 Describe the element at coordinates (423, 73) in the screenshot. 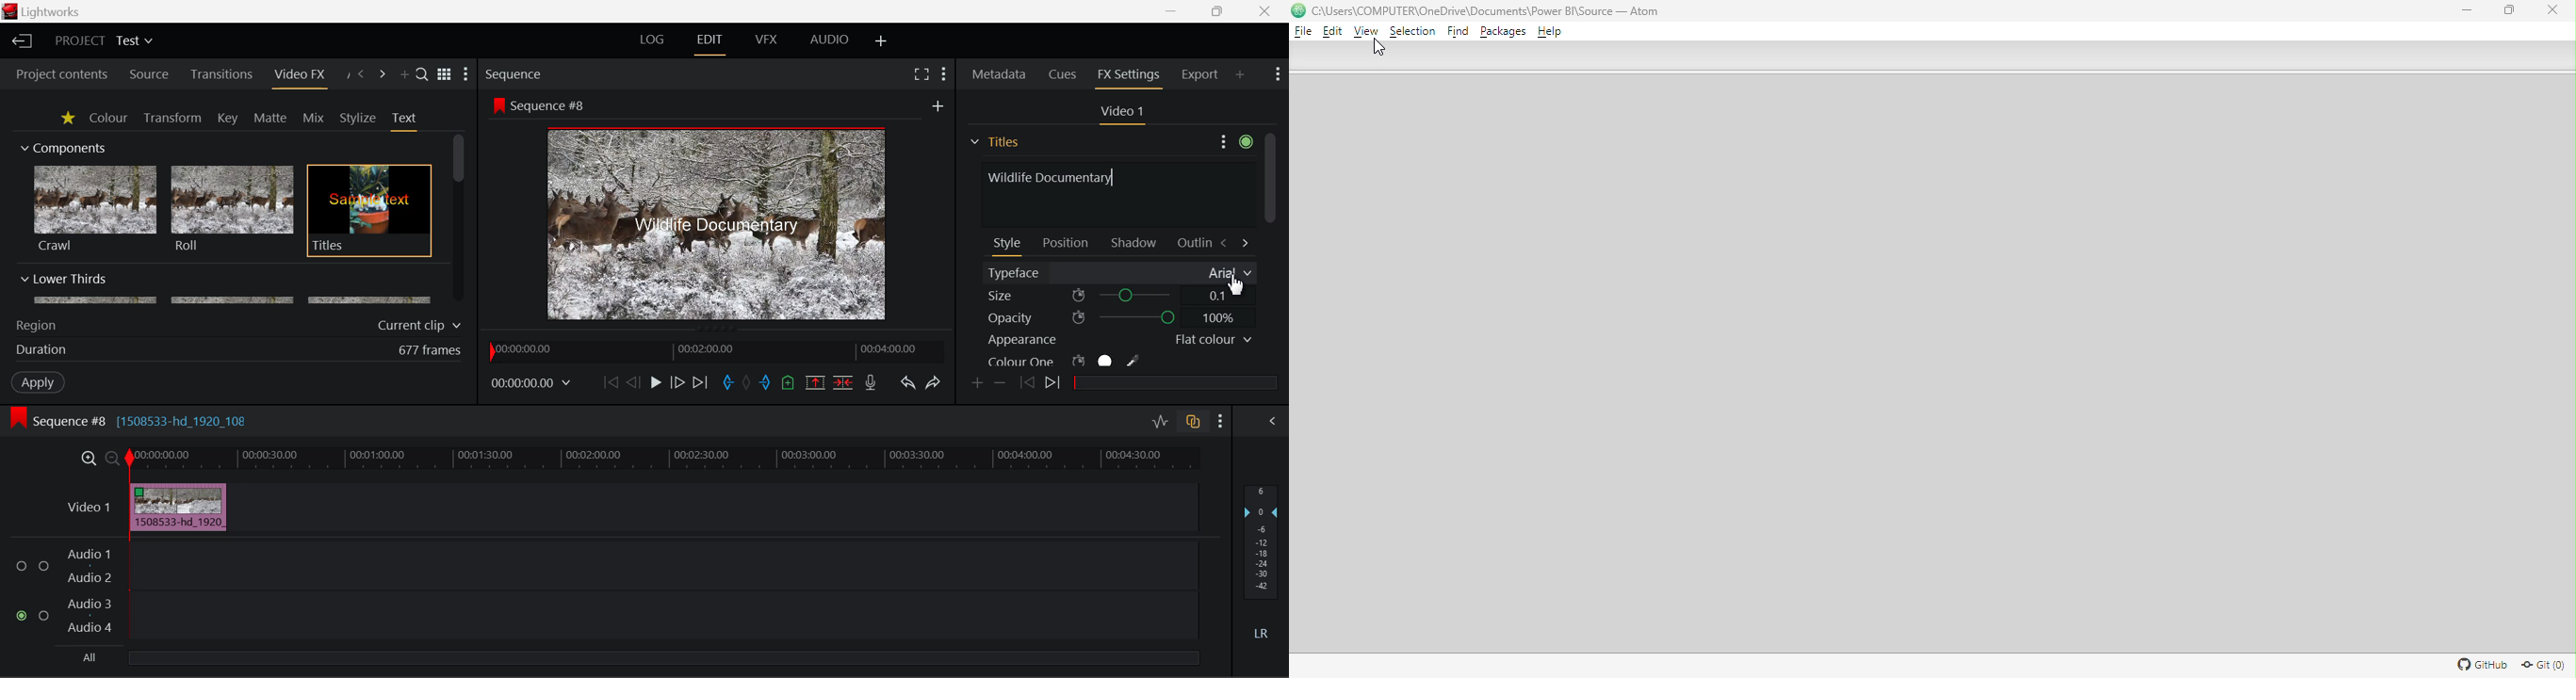

I see `Search` at that location.